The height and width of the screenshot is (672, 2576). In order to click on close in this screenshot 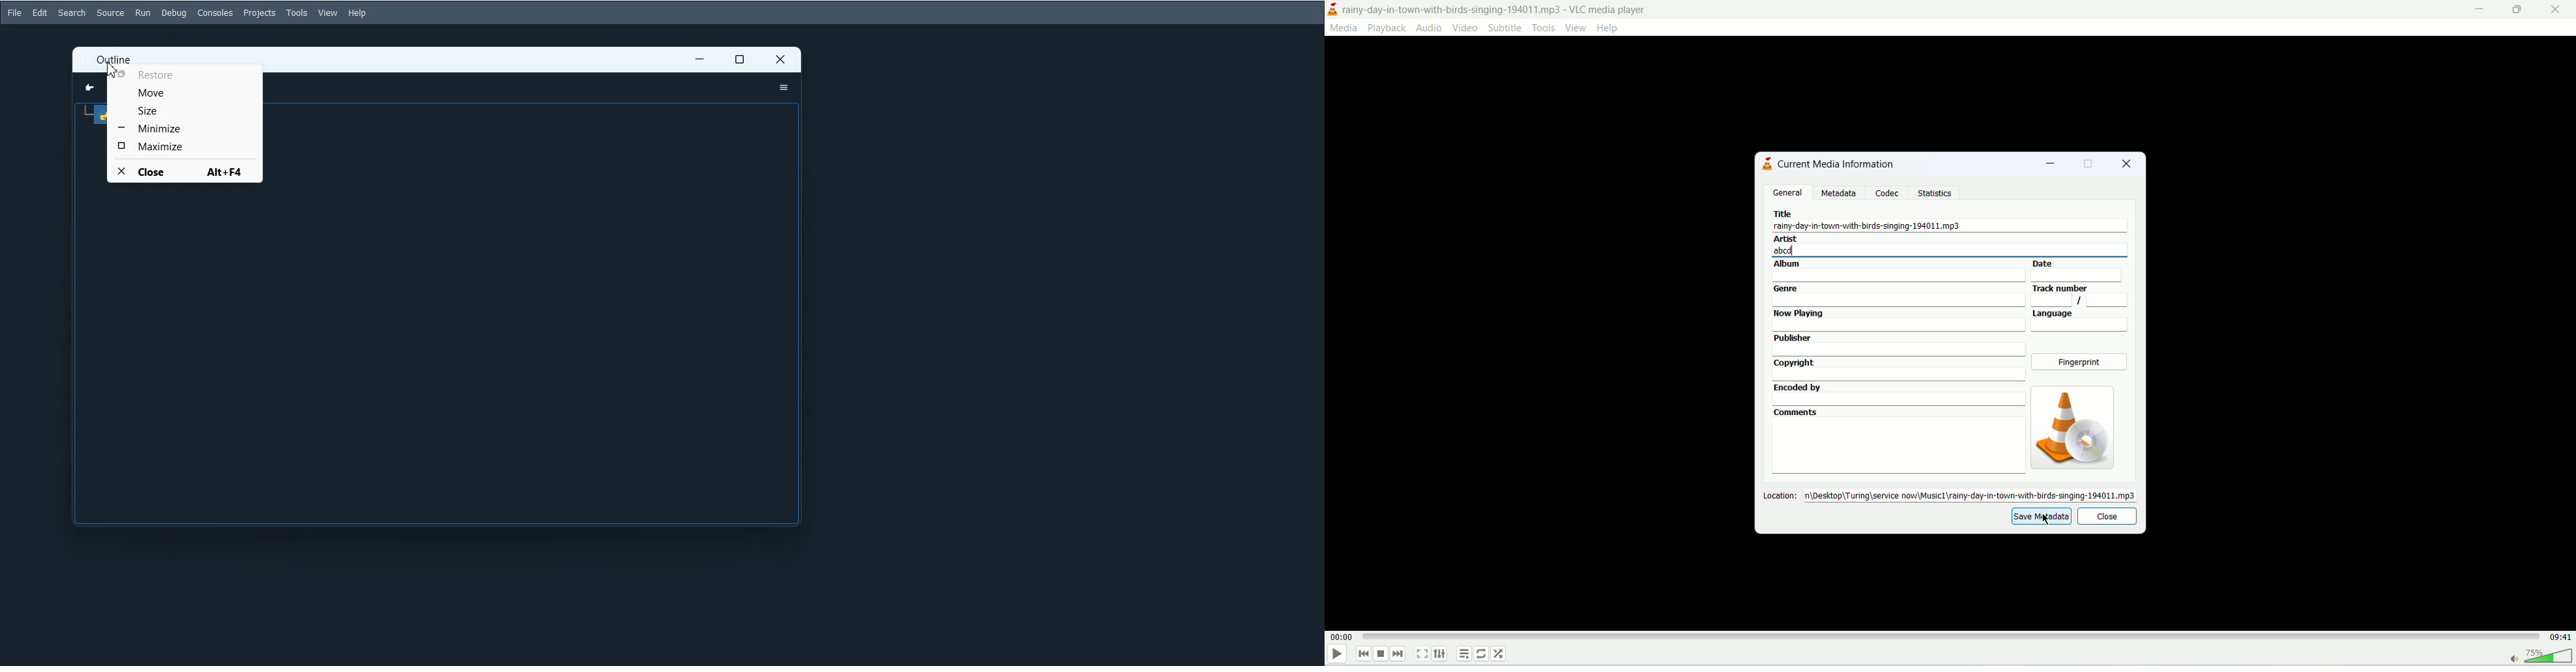, I will do `click(2555, 11)`.